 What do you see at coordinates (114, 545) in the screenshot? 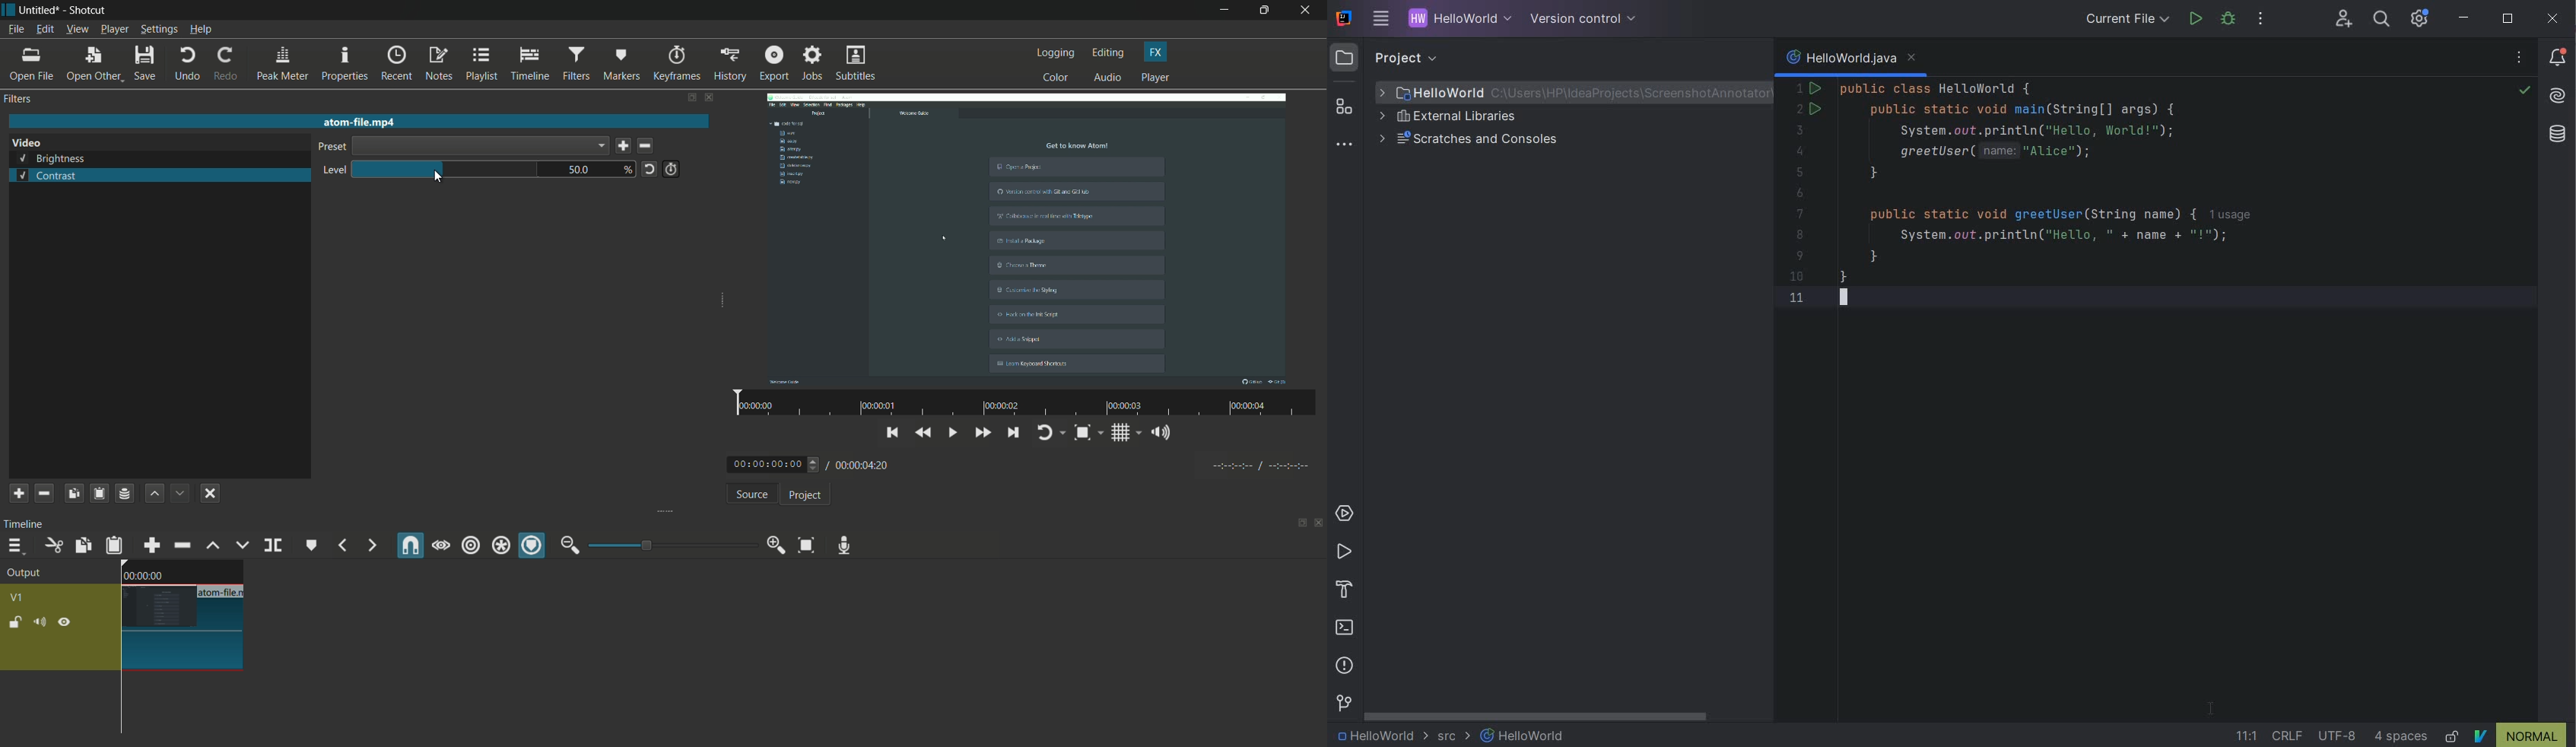
I see `paste` at bounding box center [114, 545].